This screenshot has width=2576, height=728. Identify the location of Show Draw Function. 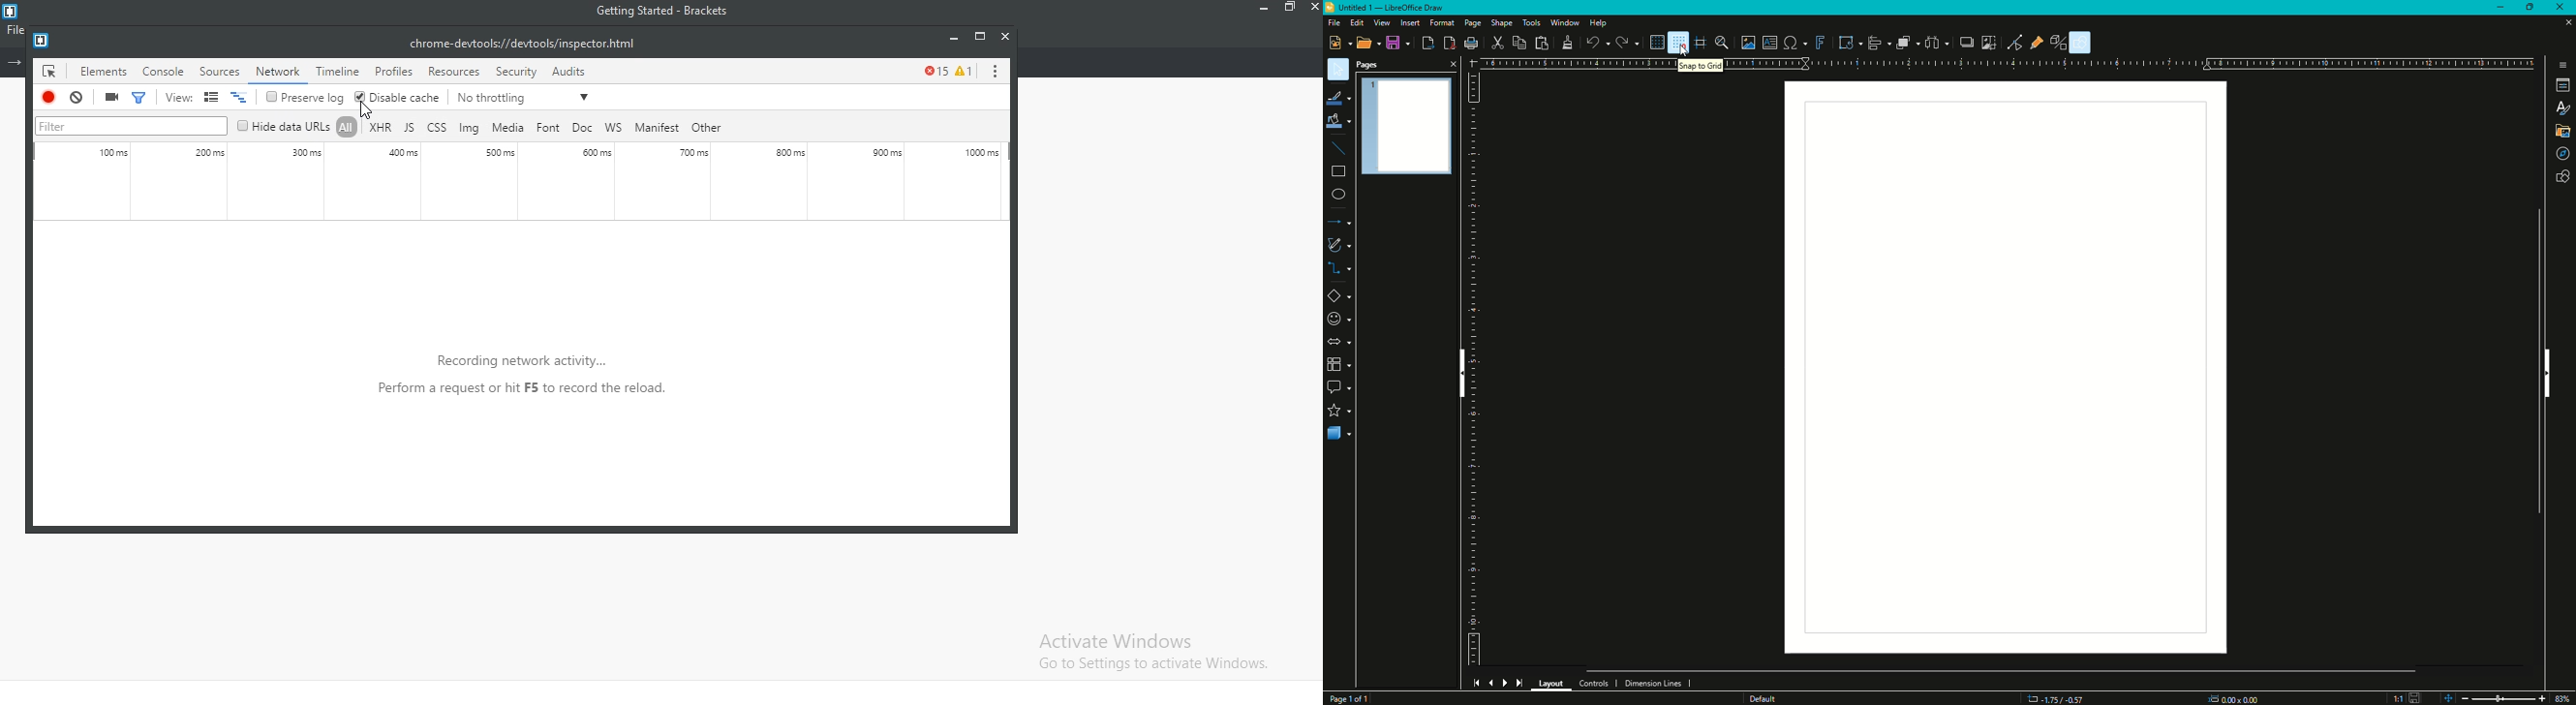
(2082, 42).